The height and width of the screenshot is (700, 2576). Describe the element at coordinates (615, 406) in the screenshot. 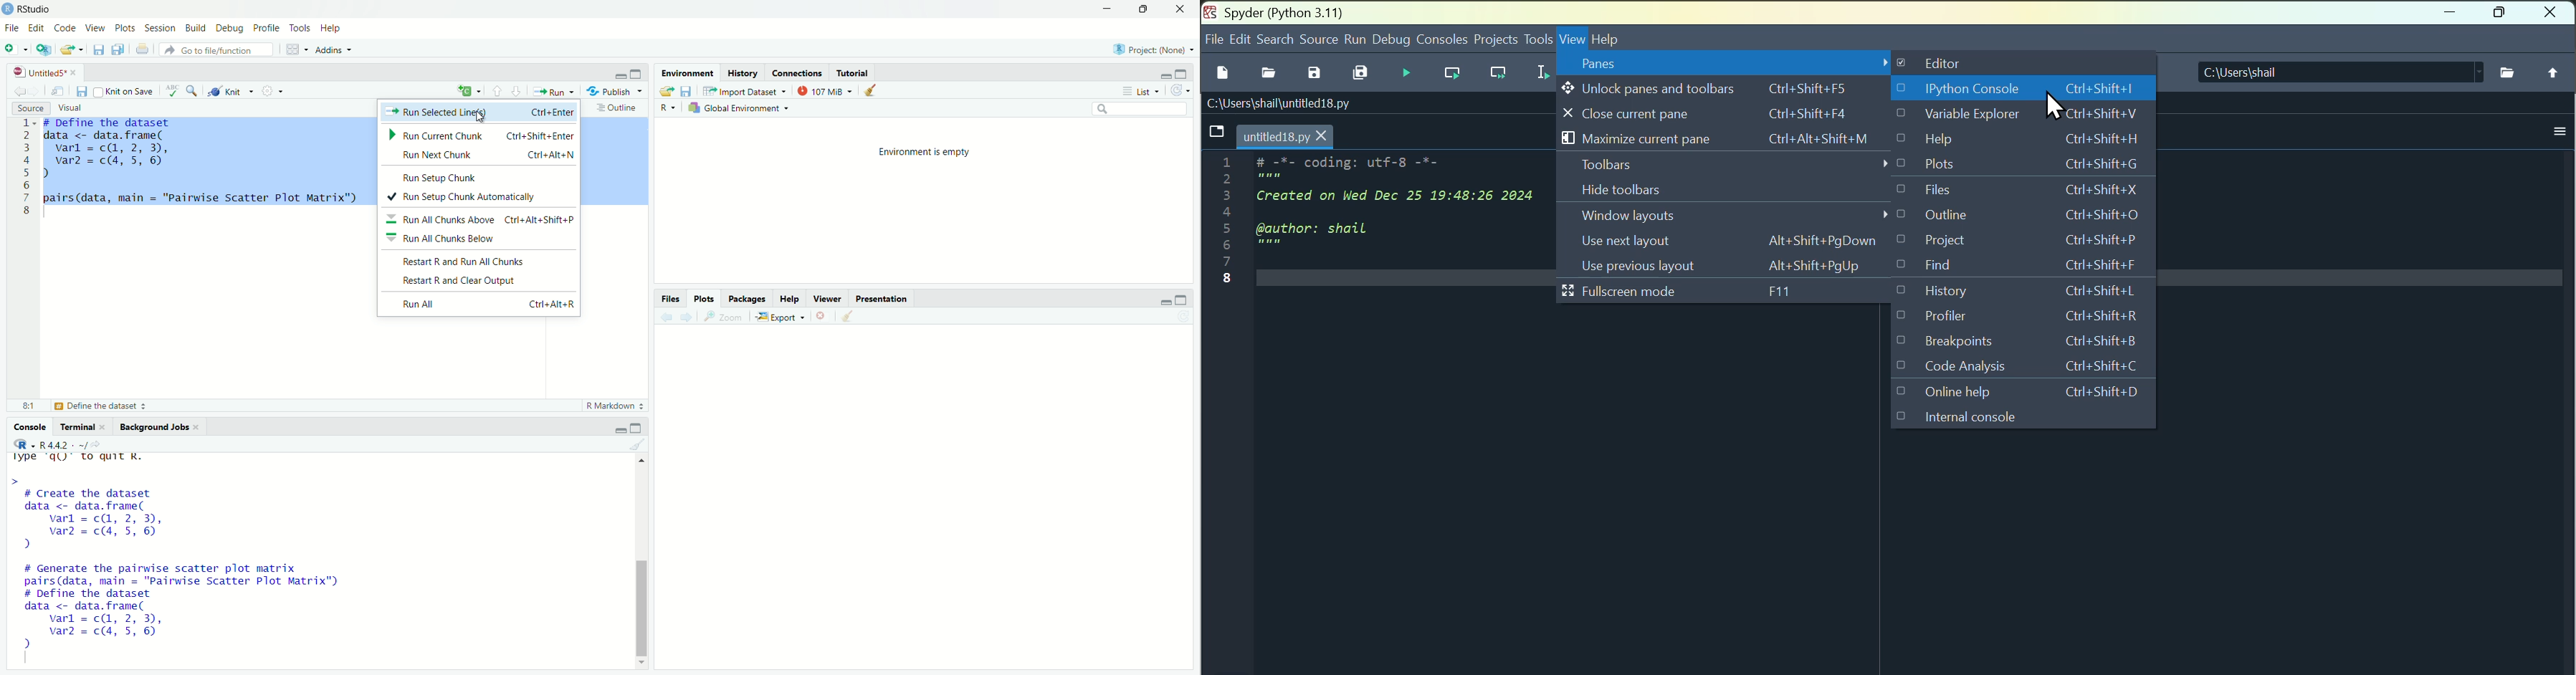

I see `R Markdown` at that location.